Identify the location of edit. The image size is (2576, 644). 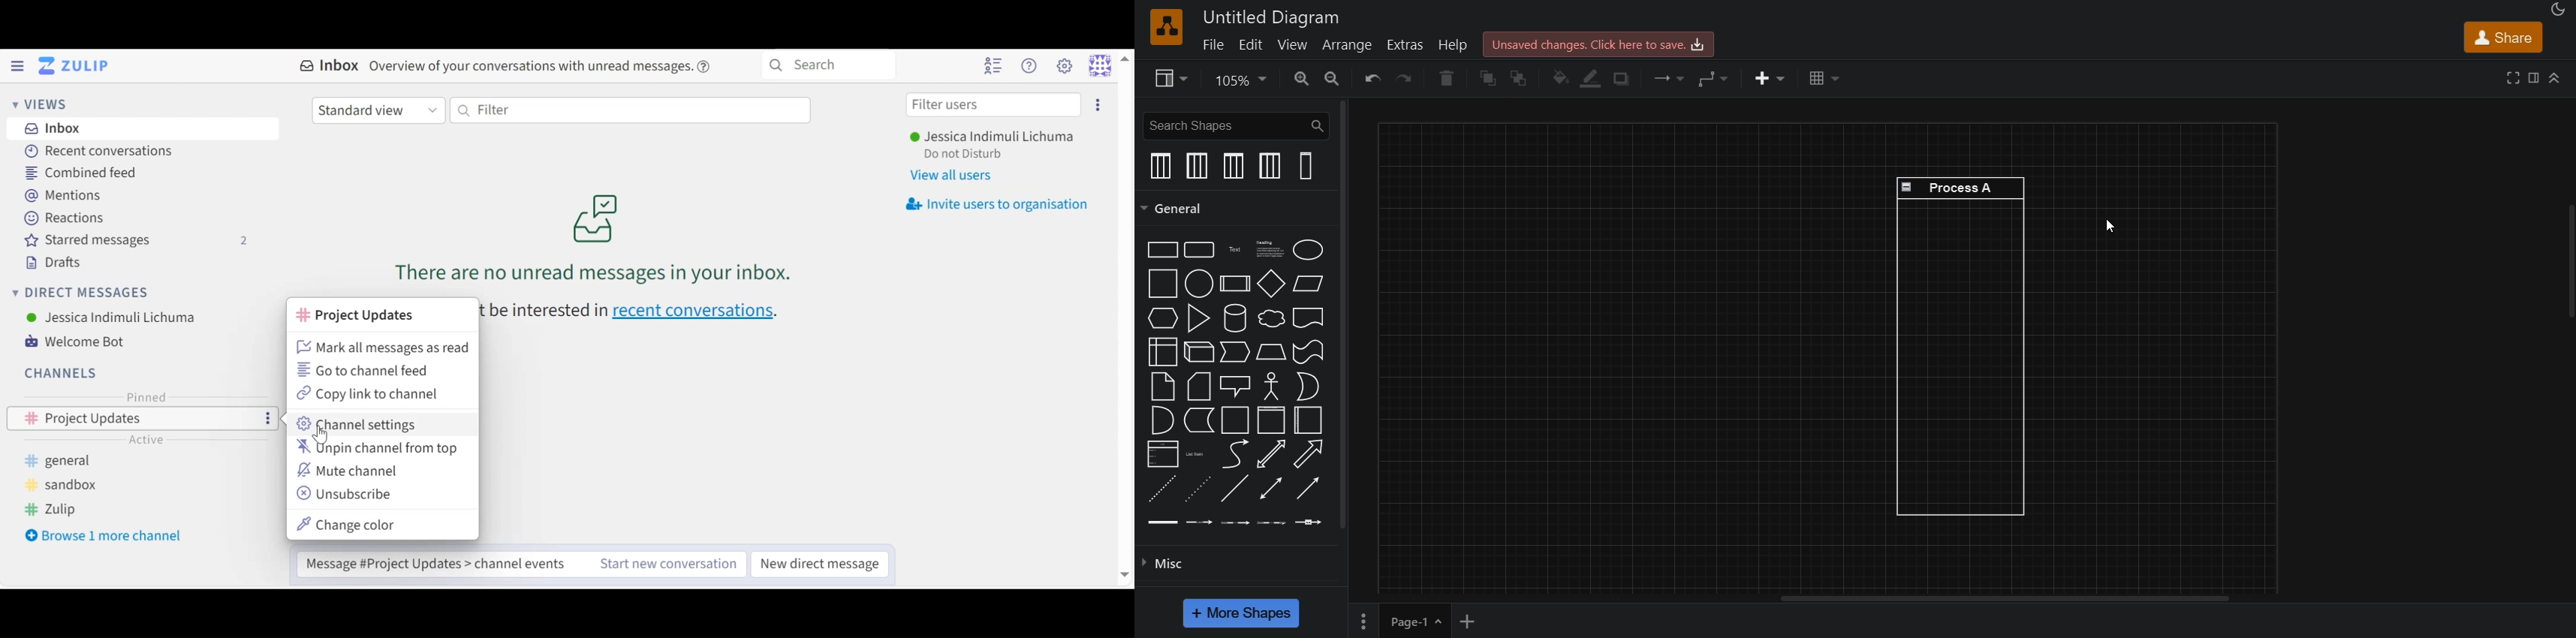
(1255, 45).